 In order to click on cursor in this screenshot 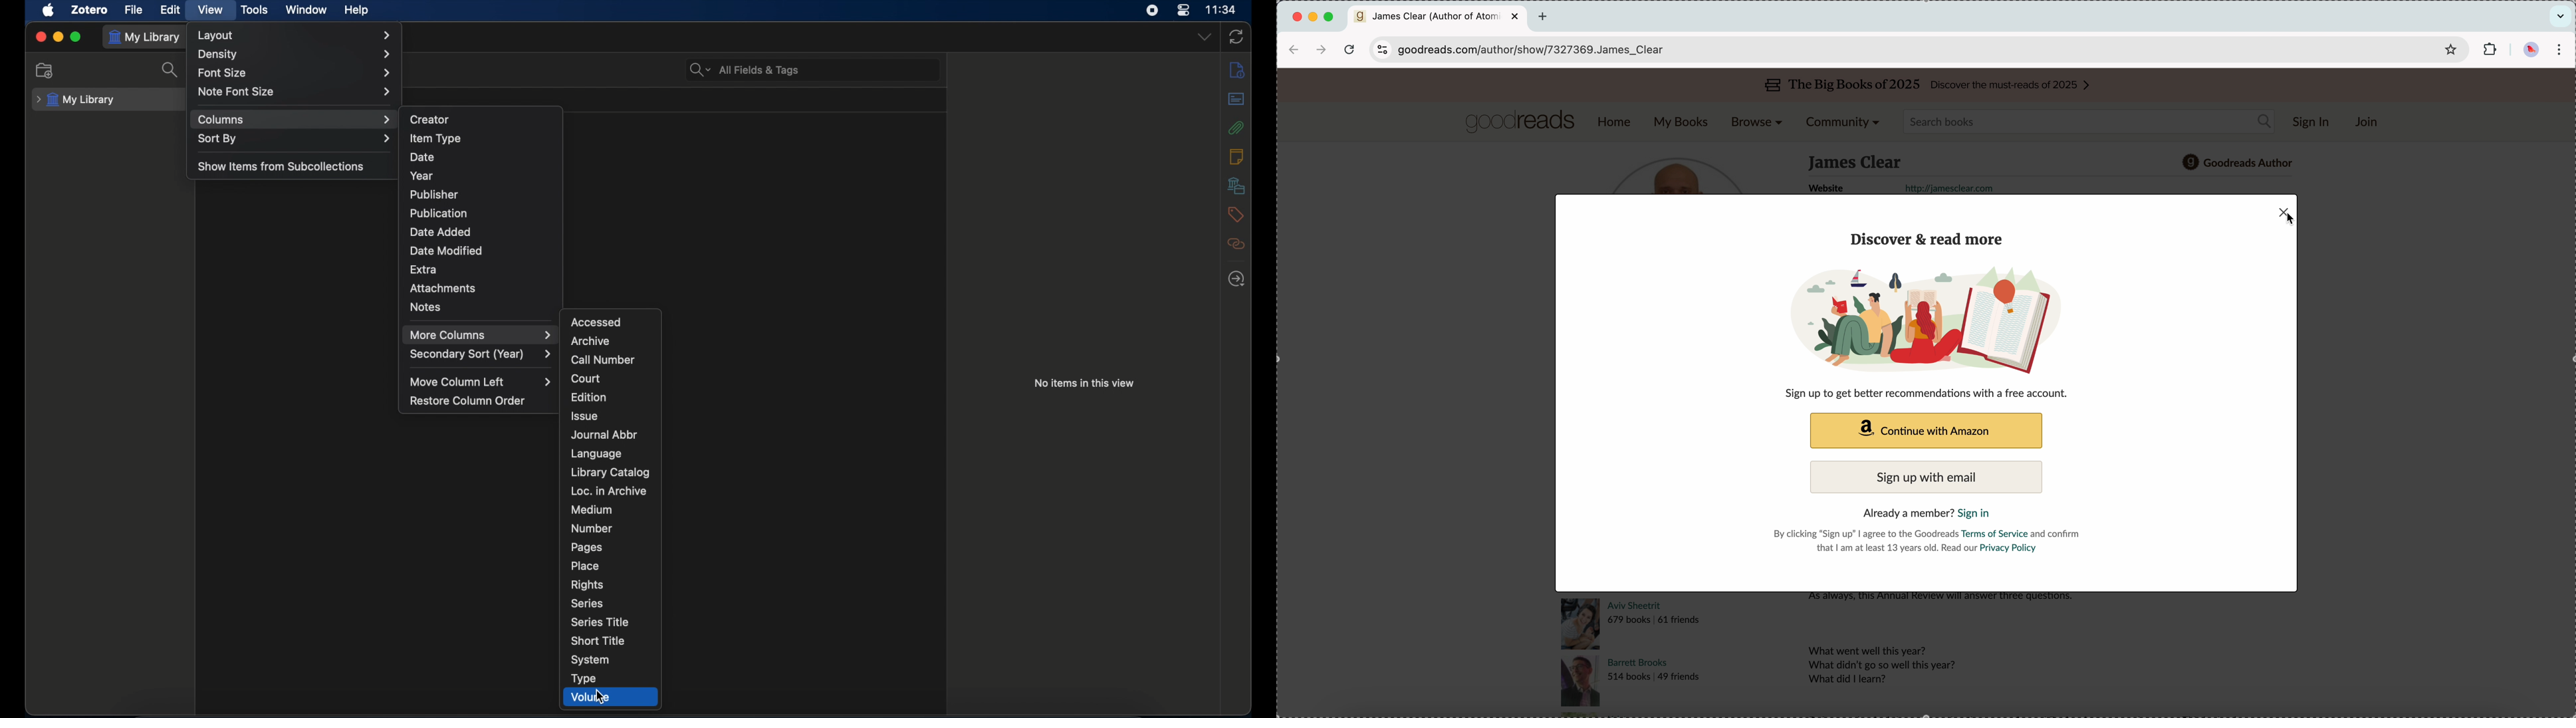, I will do `click(599, 698)`.